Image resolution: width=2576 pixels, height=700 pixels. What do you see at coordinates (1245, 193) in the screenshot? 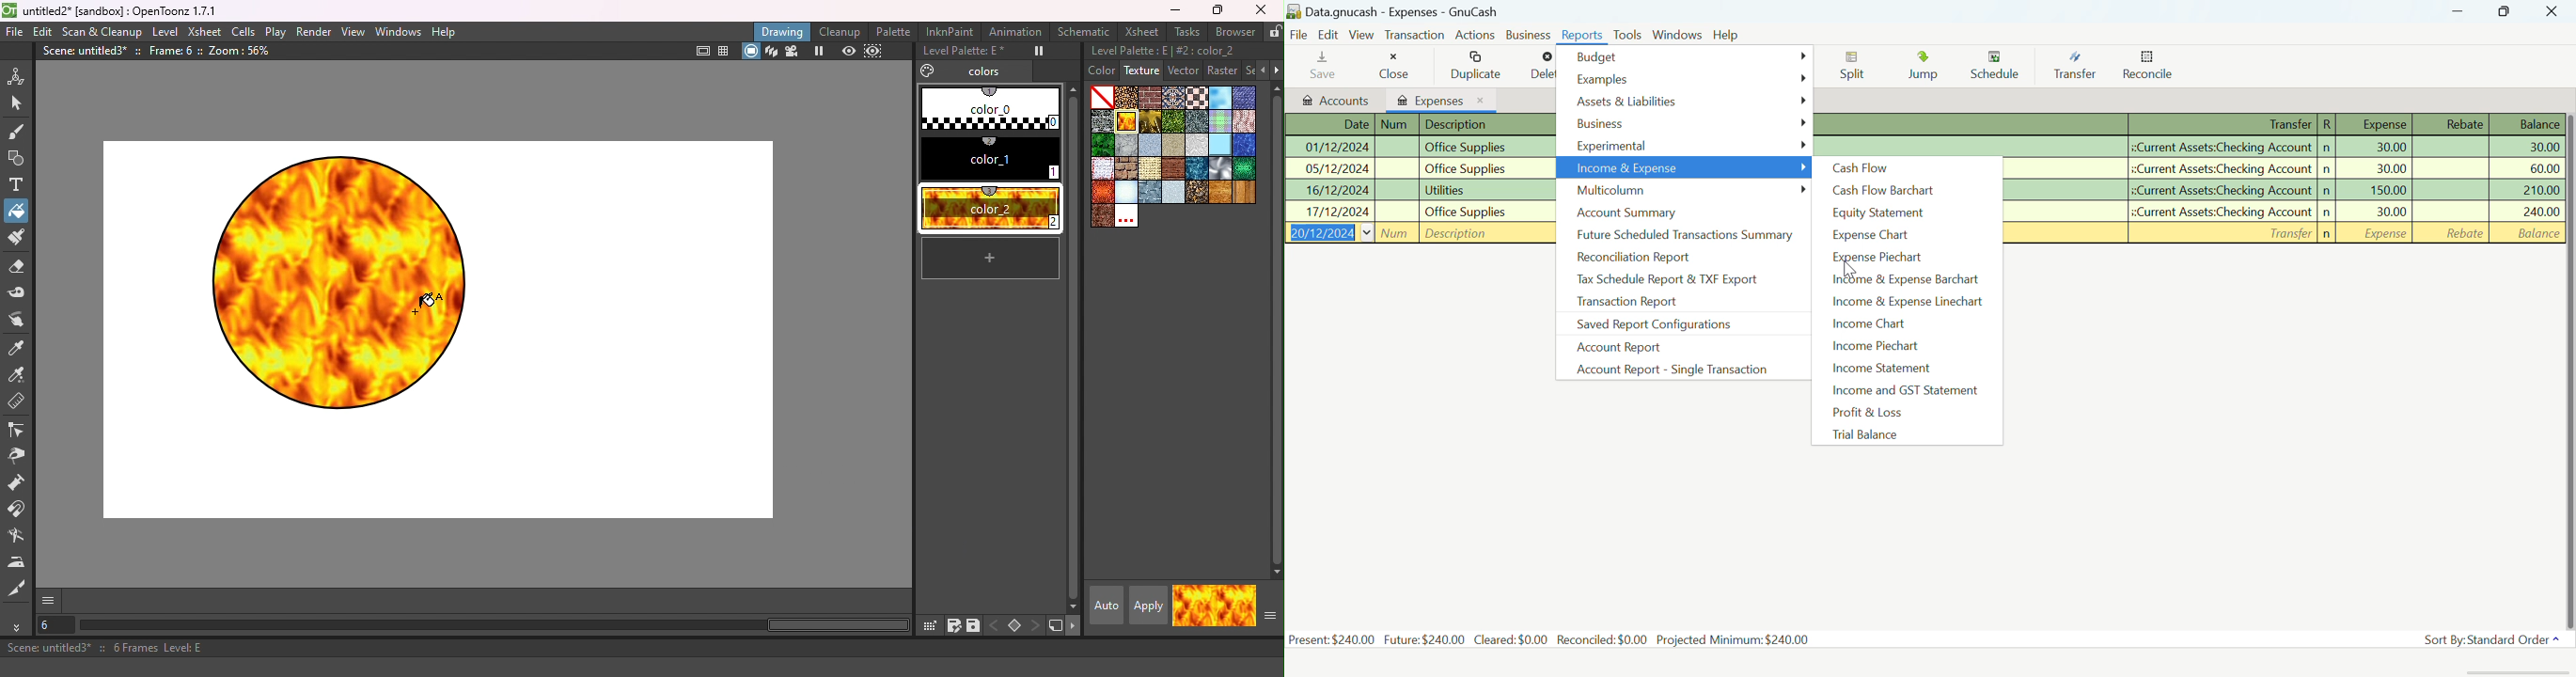
I see `woodplanks.bmp` at bounding box center [1245, 193].